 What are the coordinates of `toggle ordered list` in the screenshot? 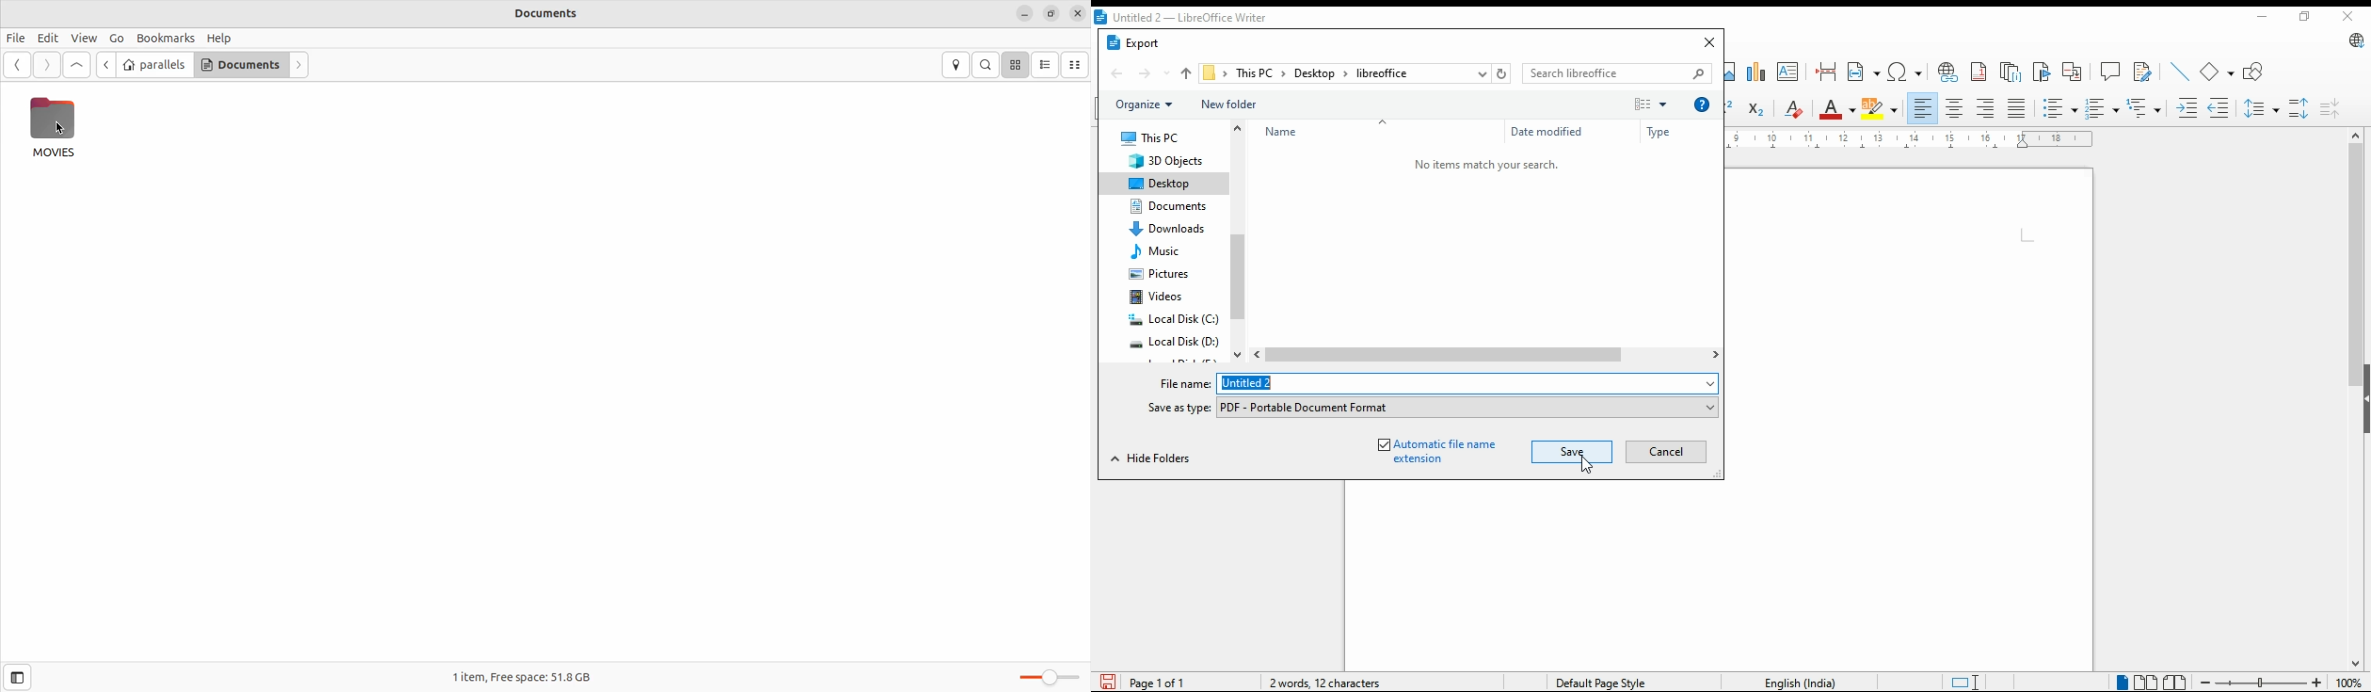 It's located at (2061, 109).